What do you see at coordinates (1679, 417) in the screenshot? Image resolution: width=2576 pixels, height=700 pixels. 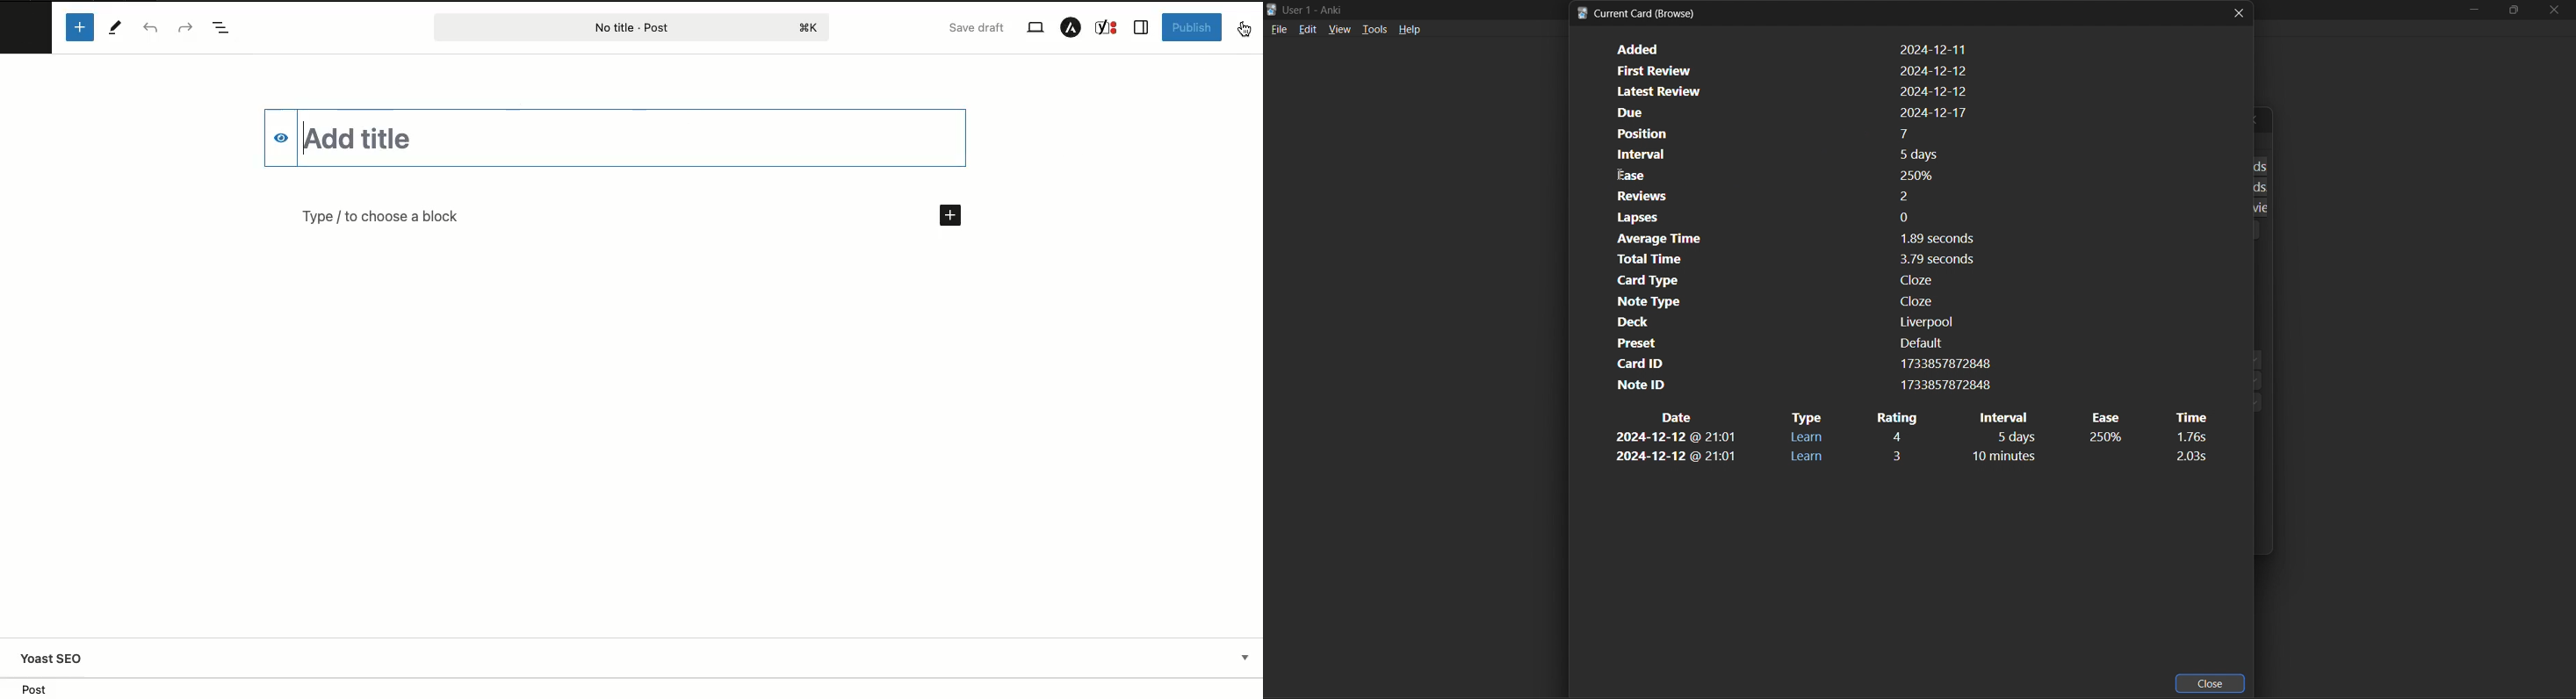 I see `date` at bounding box center [1679, 417].